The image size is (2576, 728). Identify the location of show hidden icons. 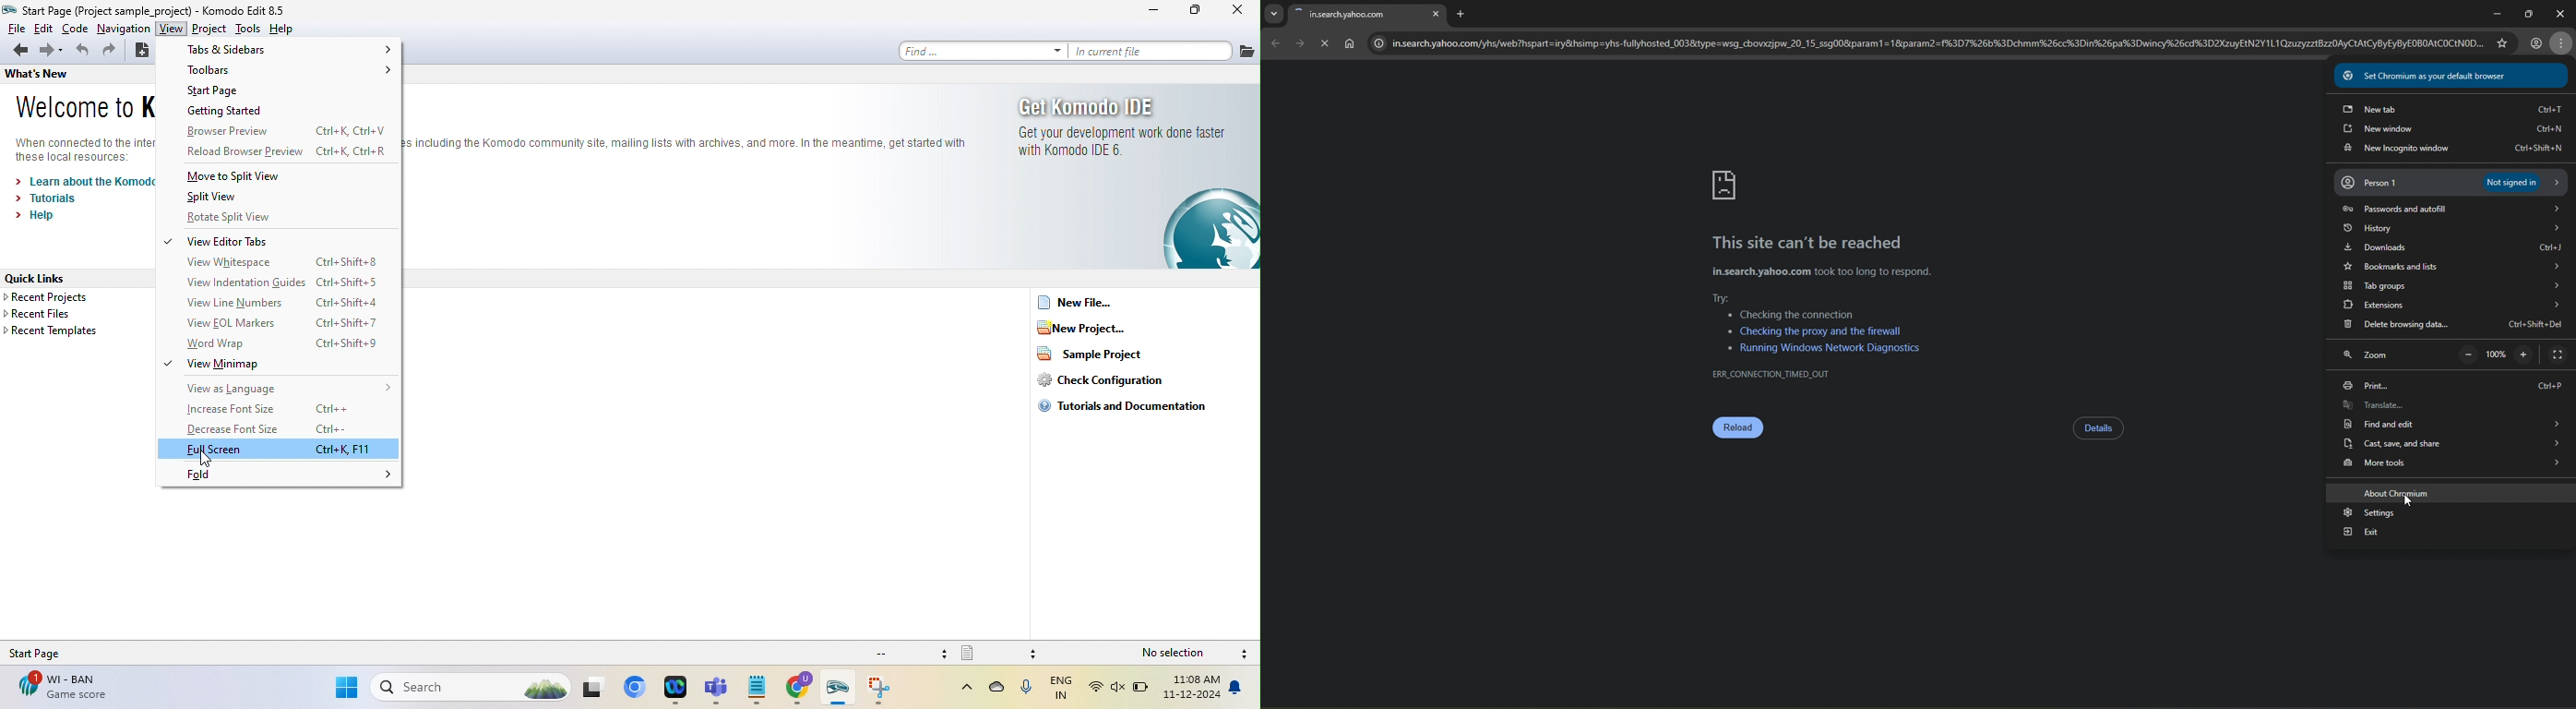
(957, 688).